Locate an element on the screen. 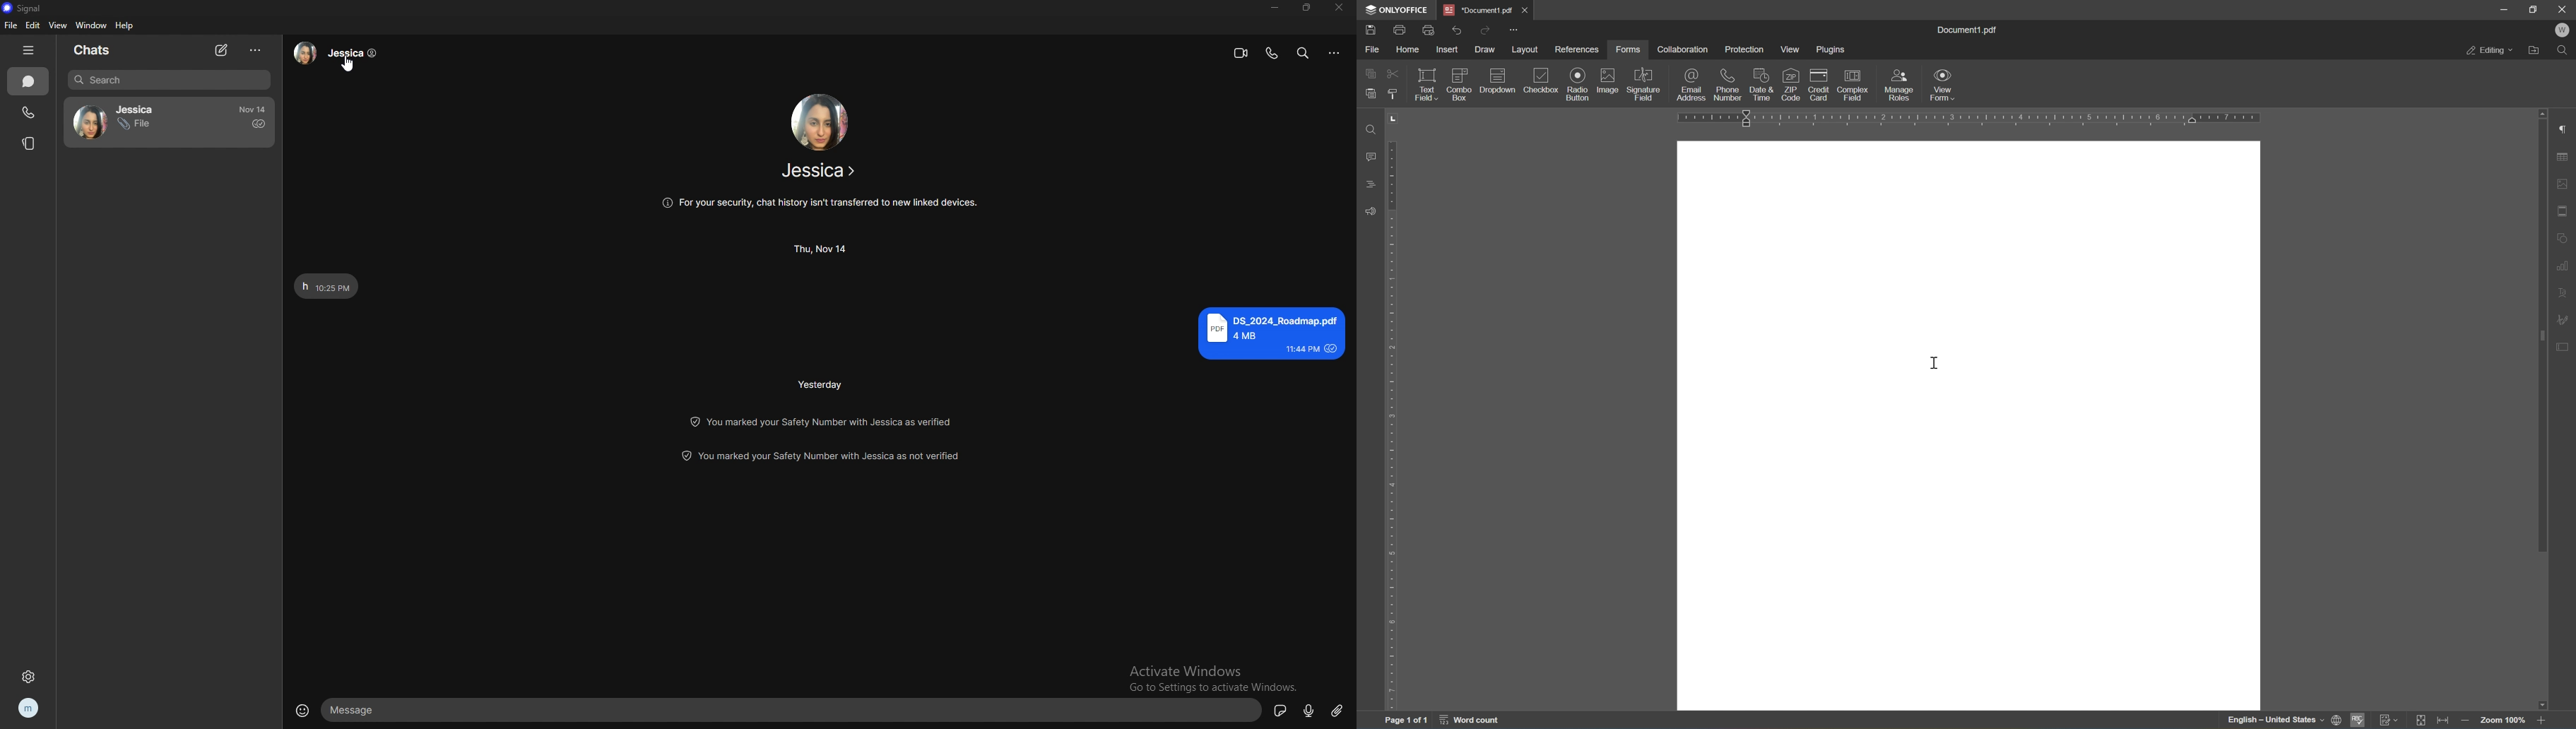 This screenshot has height=756, width=2576. redo is located at coordinates (1483, 31).